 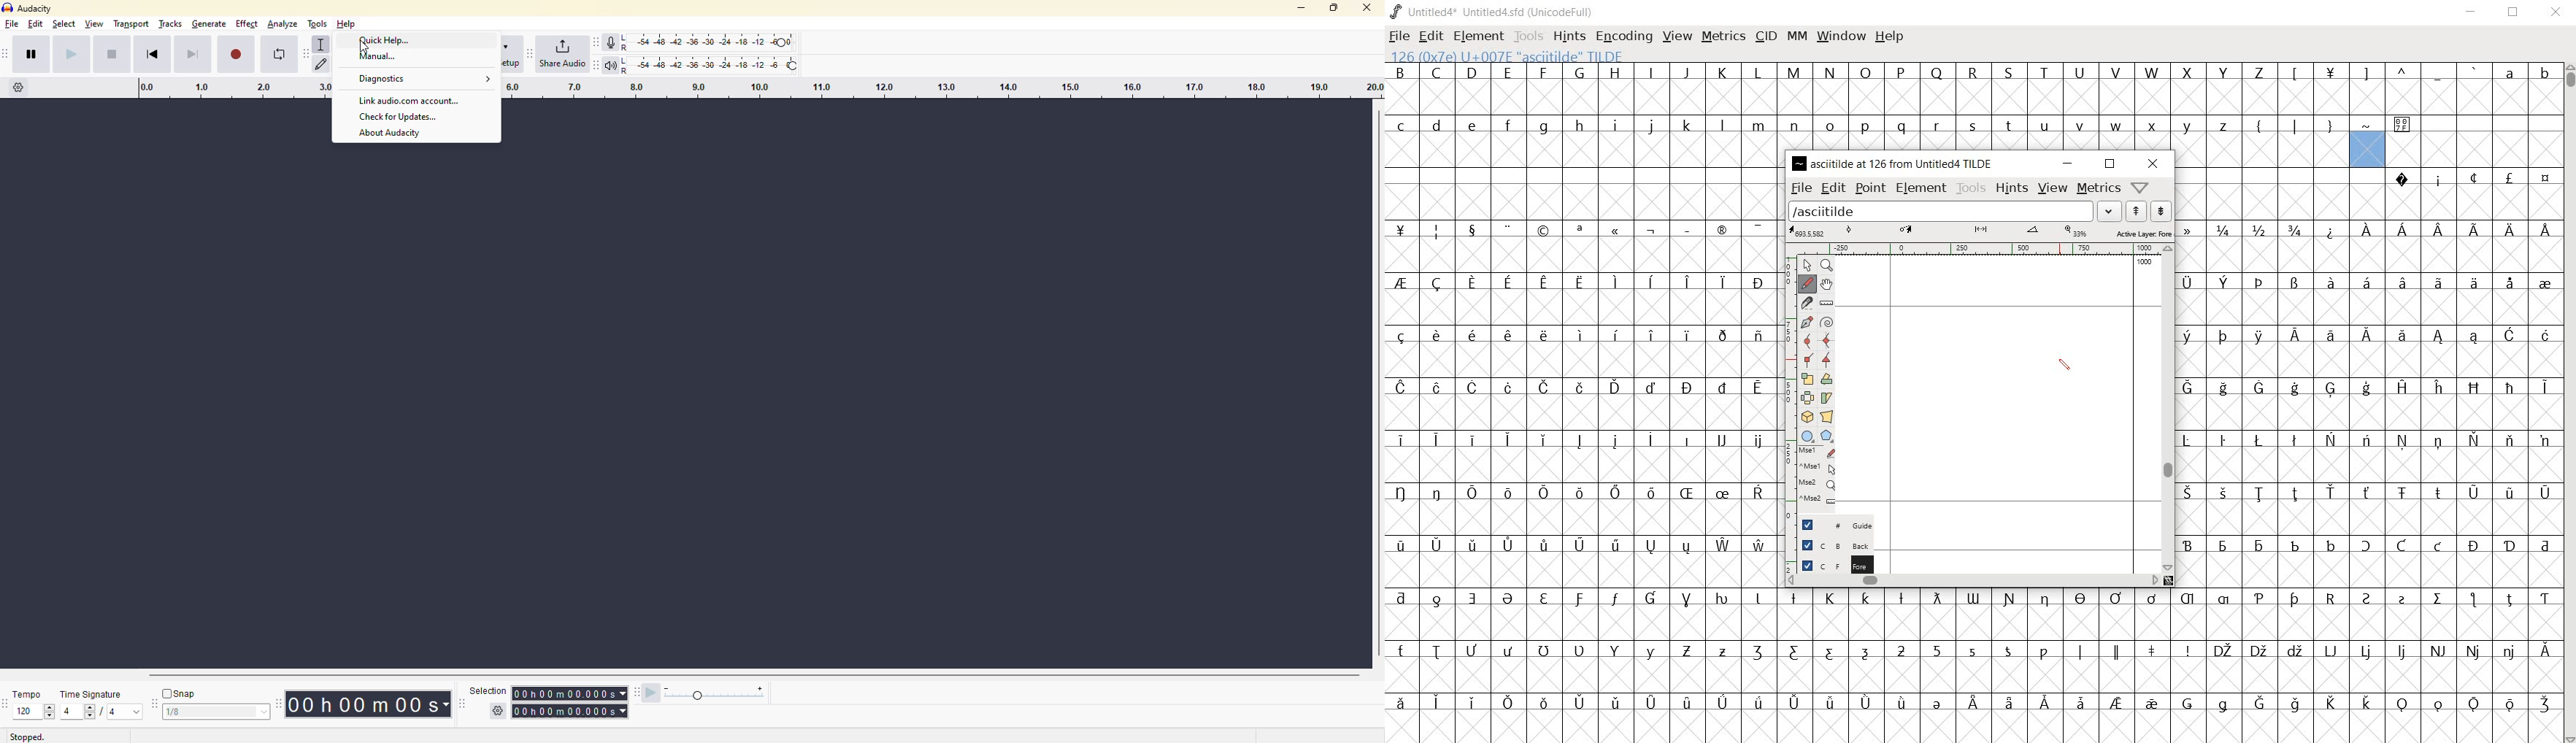 What do you see at coordinates (2142, 188) in the screenshot?
I see `Help/Window` at bounding box center [2142, 188].